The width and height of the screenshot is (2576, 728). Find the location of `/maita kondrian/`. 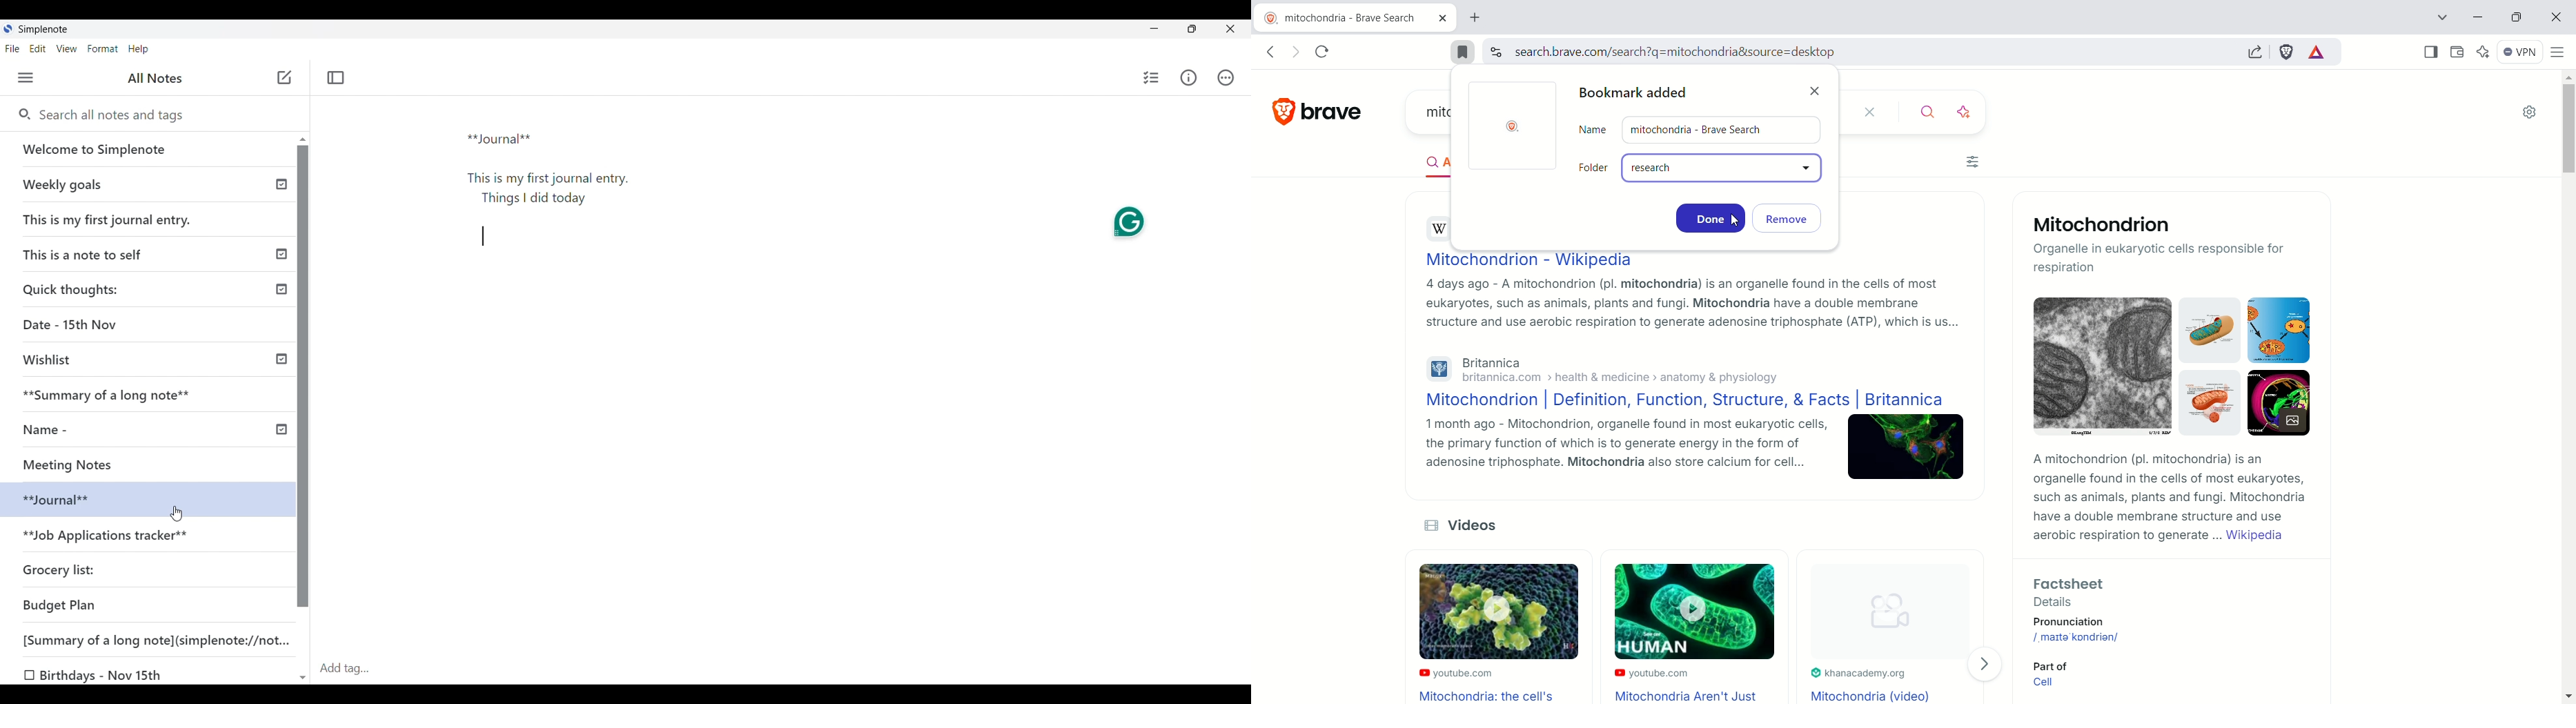

/maita kondrian/ is located at coordinates (2078, 636).